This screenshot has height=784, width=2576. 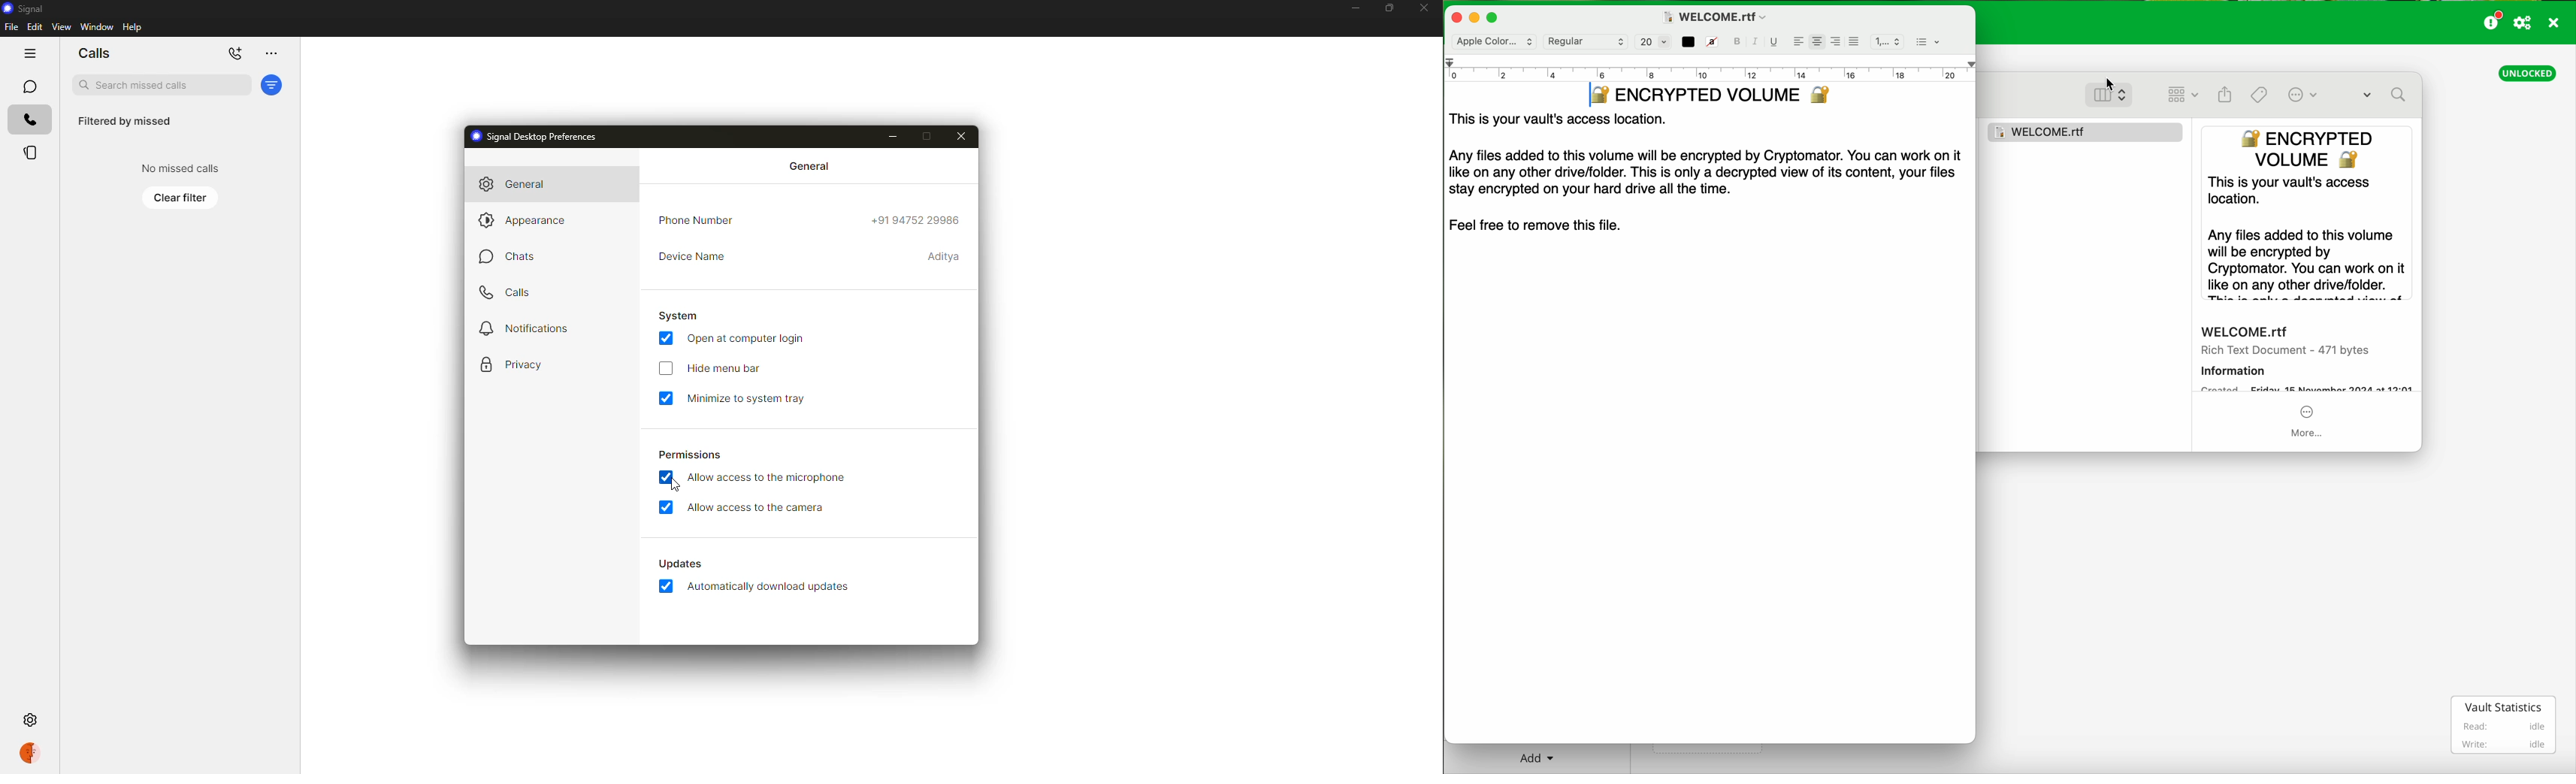 I want to click on enabled, so click(x=669, y=585).